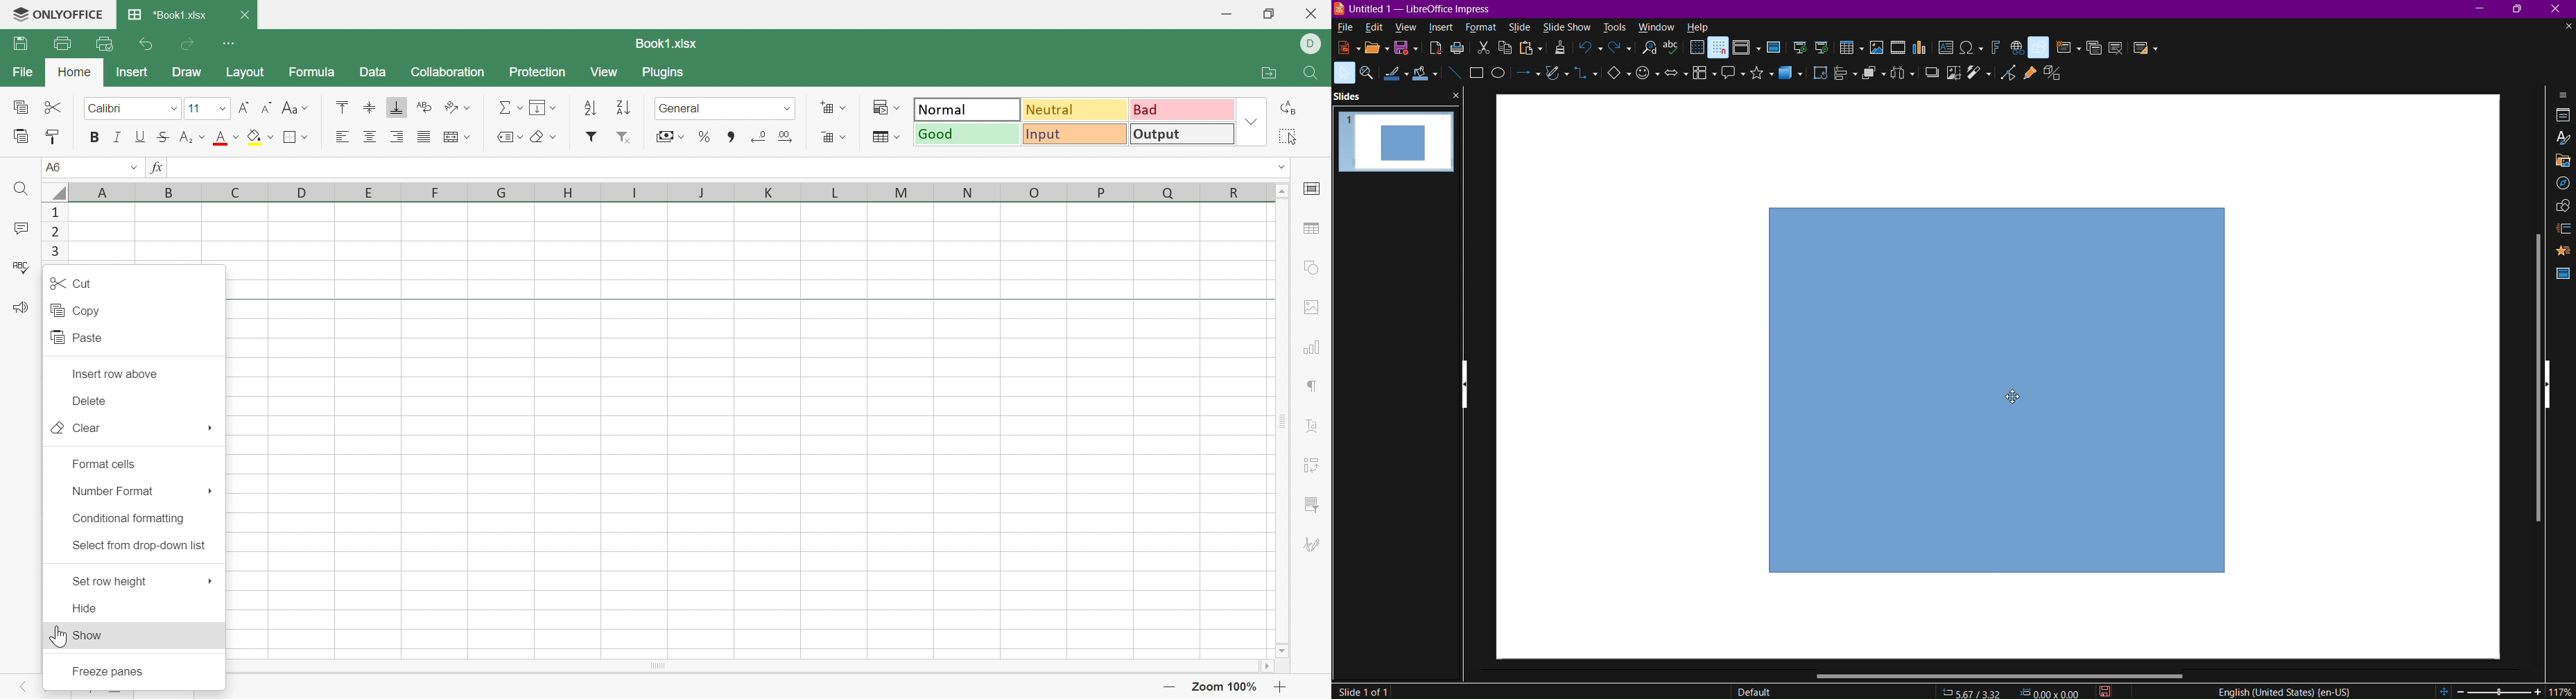 Image resolution: width=2576 pixels, height=700 pixels. What do you see at coordinates (1075, 134) in the screenshot?
I see `Input` at bounding box center [1075, 134].